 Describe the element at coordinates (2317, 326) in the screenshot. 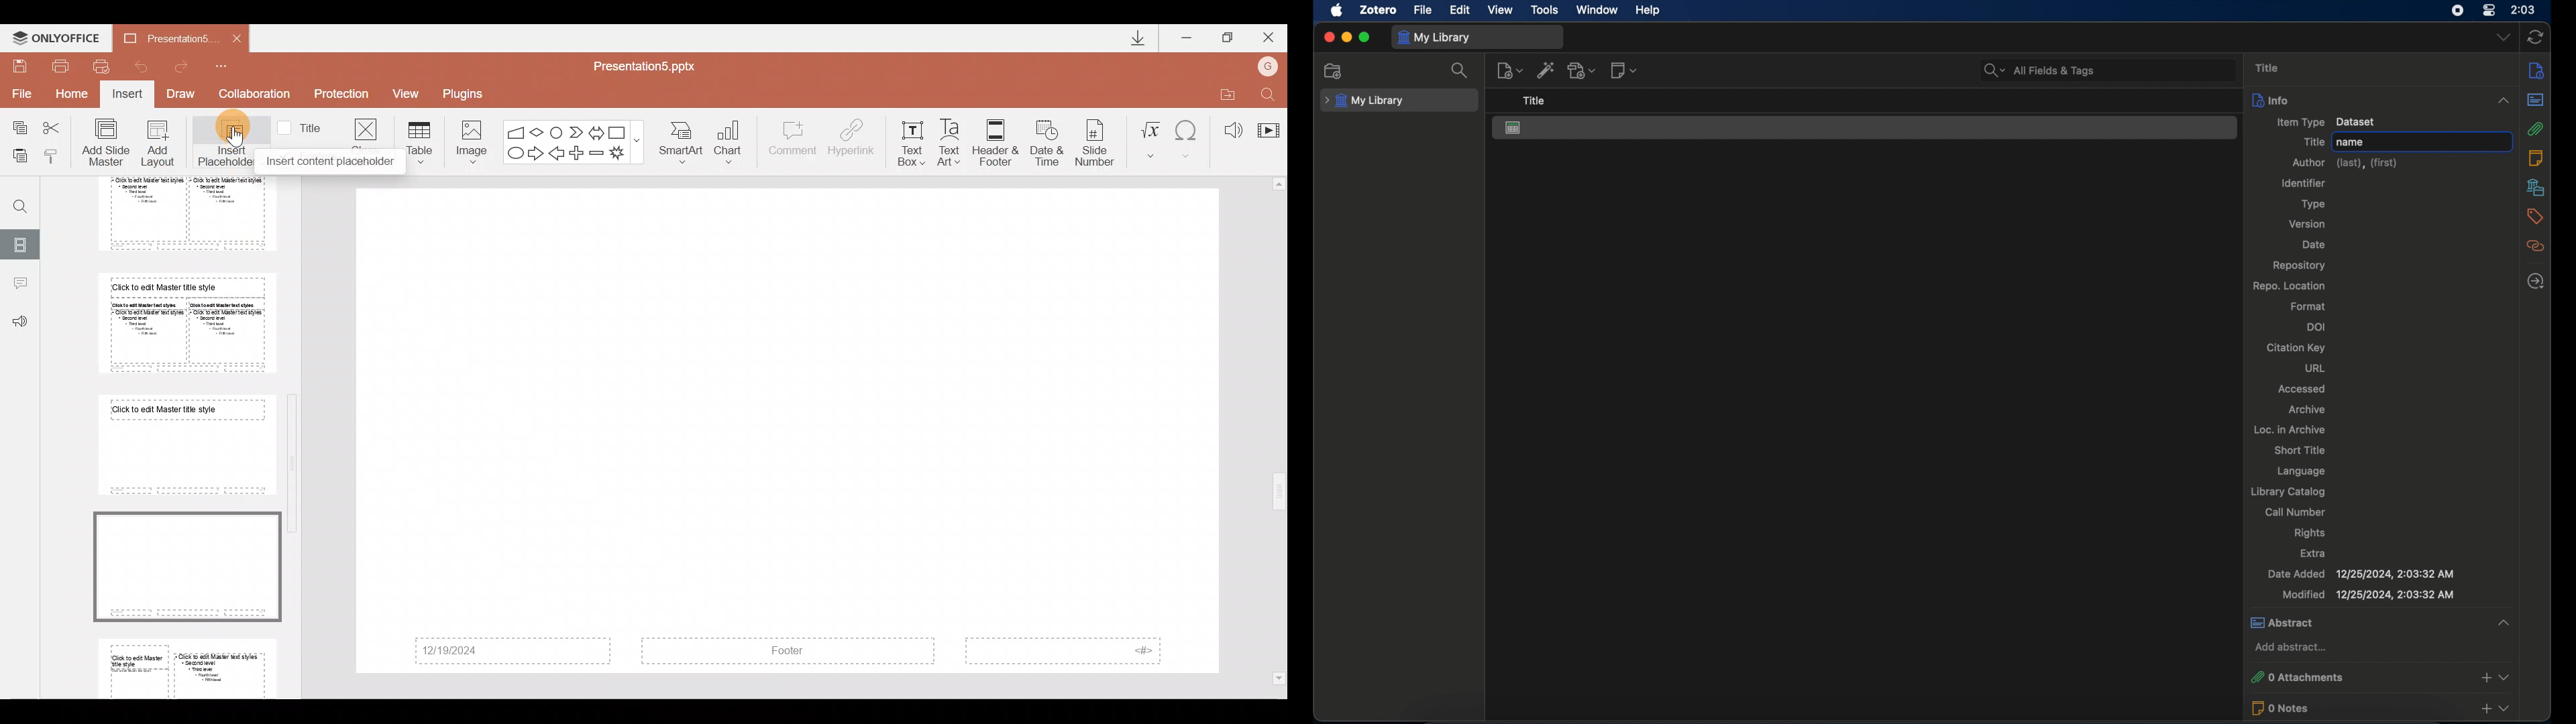

I see `doi` at that location.